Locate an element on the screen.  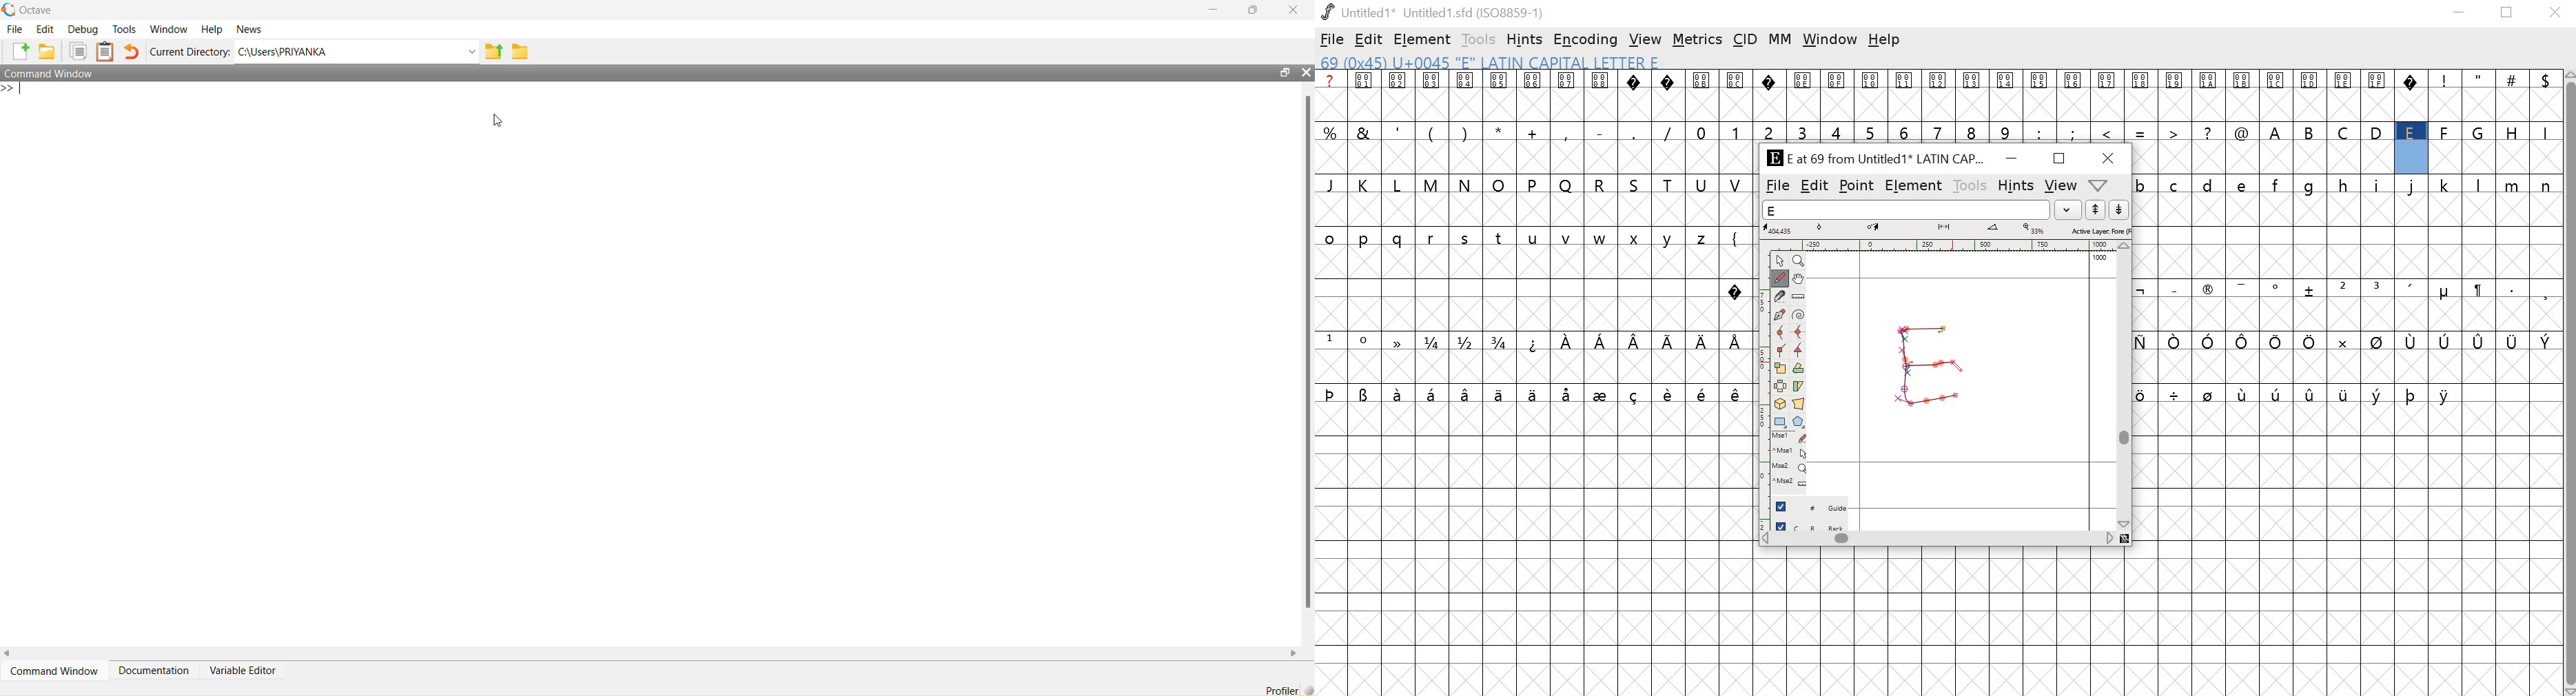
guide layer is located at coordinates (1810, 509).